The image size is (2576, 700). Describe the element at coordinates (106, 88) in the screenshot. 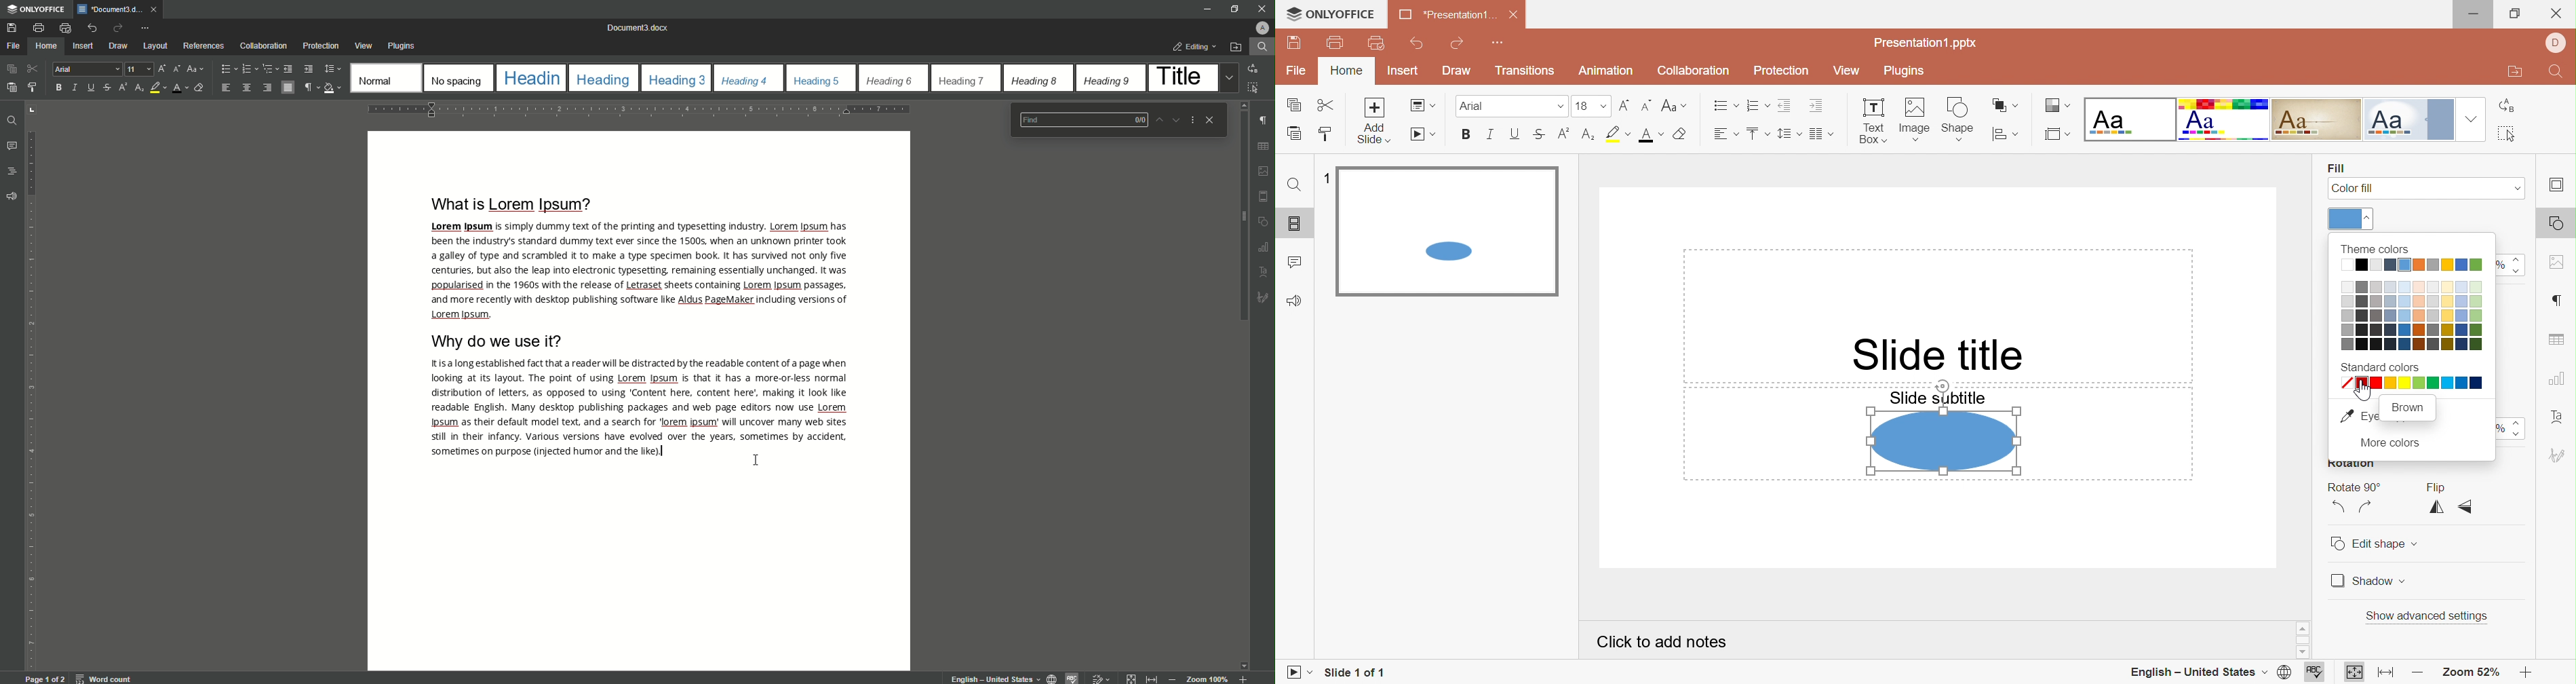

I see `Strikethrough` at that location.